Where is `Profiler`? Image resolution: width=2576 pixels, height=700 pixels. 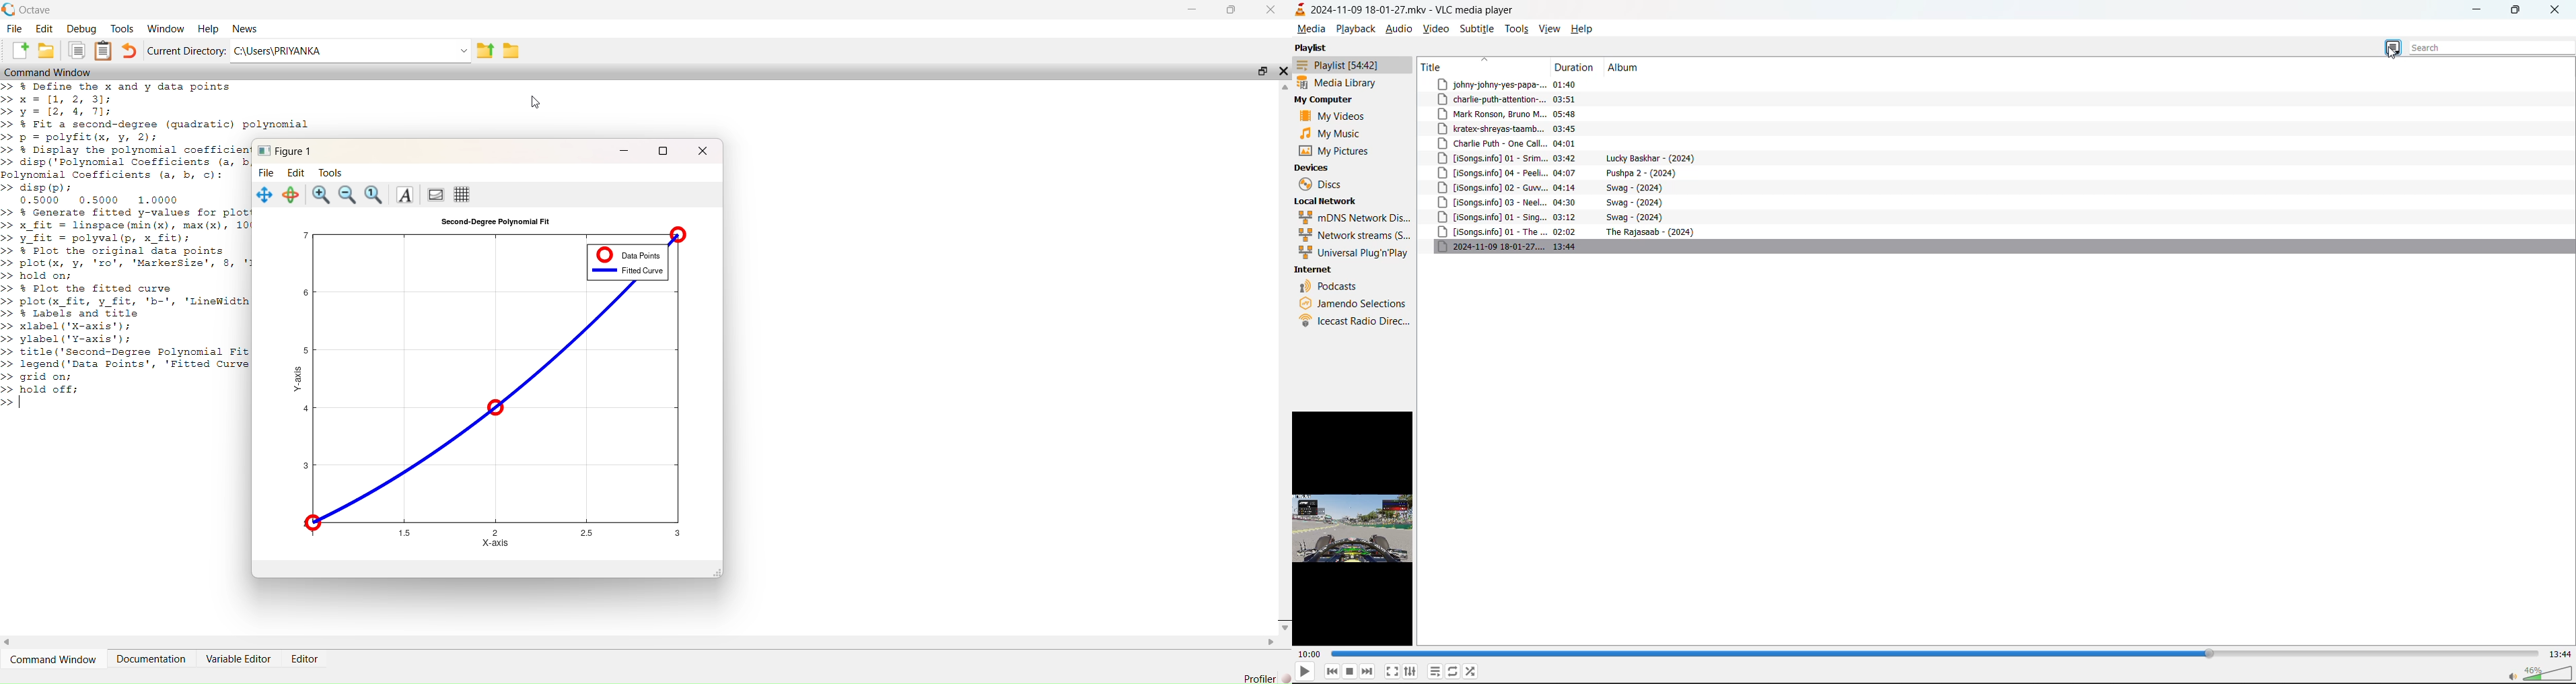 Profiler is located at coordinates (1259, 674).